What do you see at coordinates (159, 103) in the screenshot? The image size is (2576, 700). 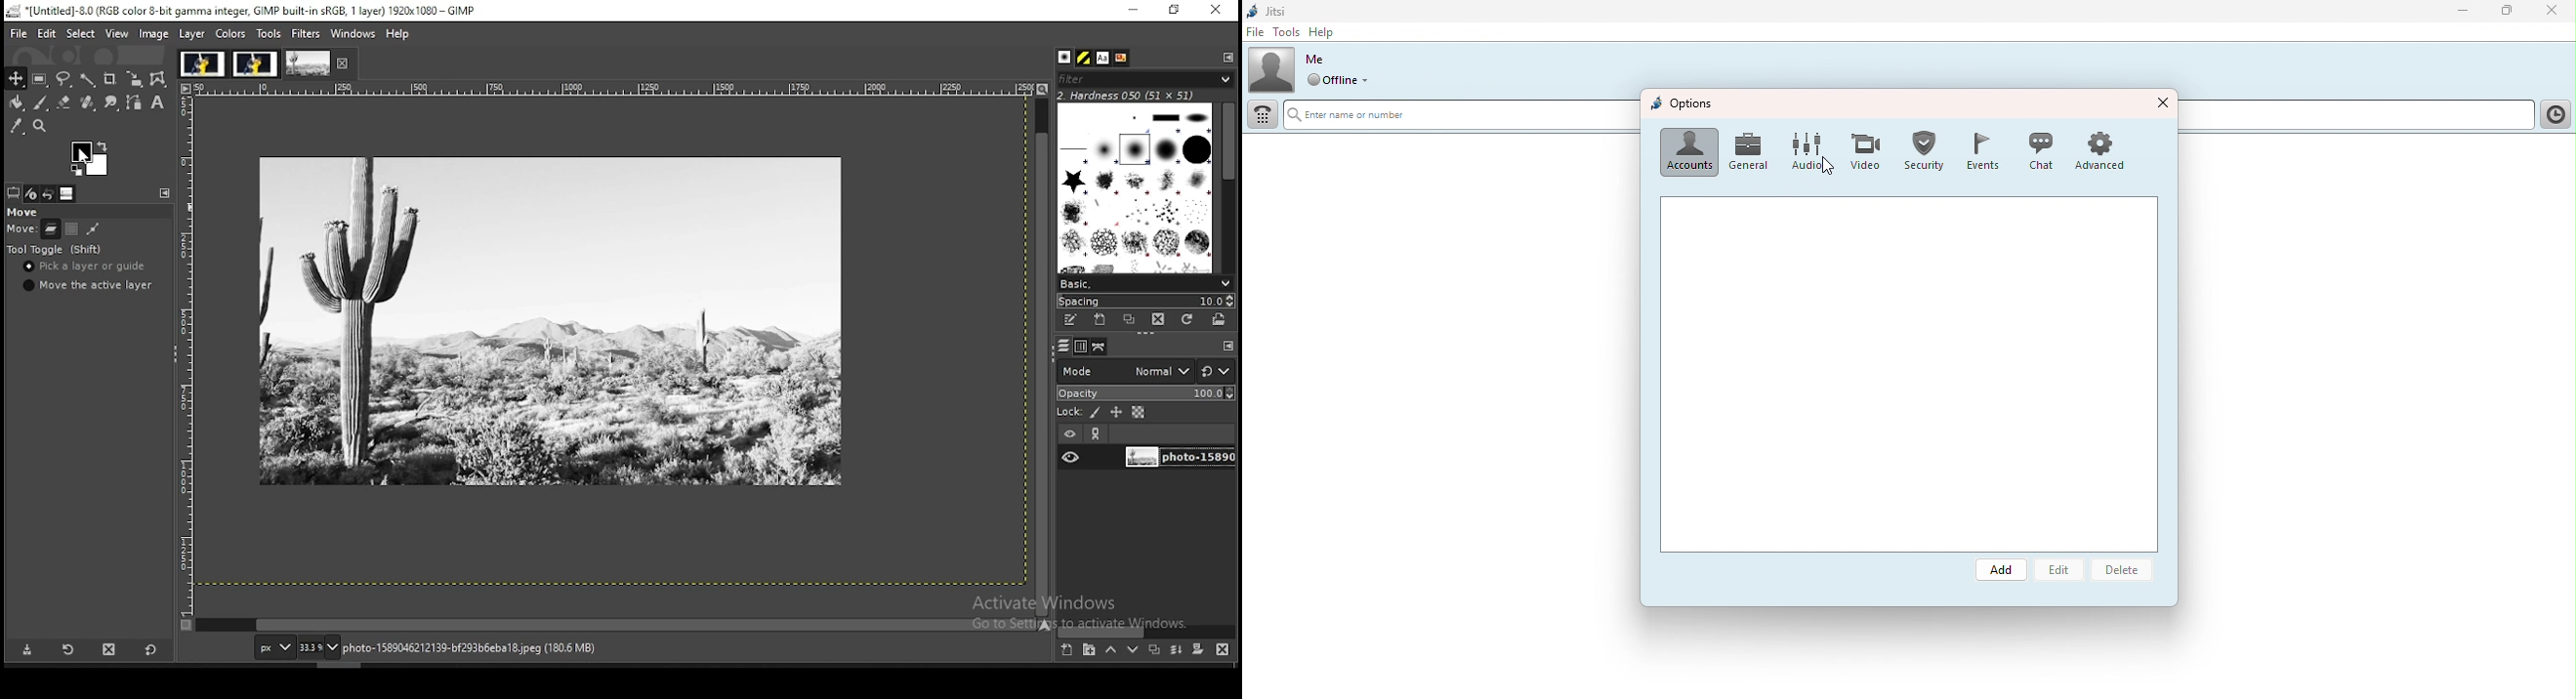 I see `text tool` at bounding box center [159, 103].